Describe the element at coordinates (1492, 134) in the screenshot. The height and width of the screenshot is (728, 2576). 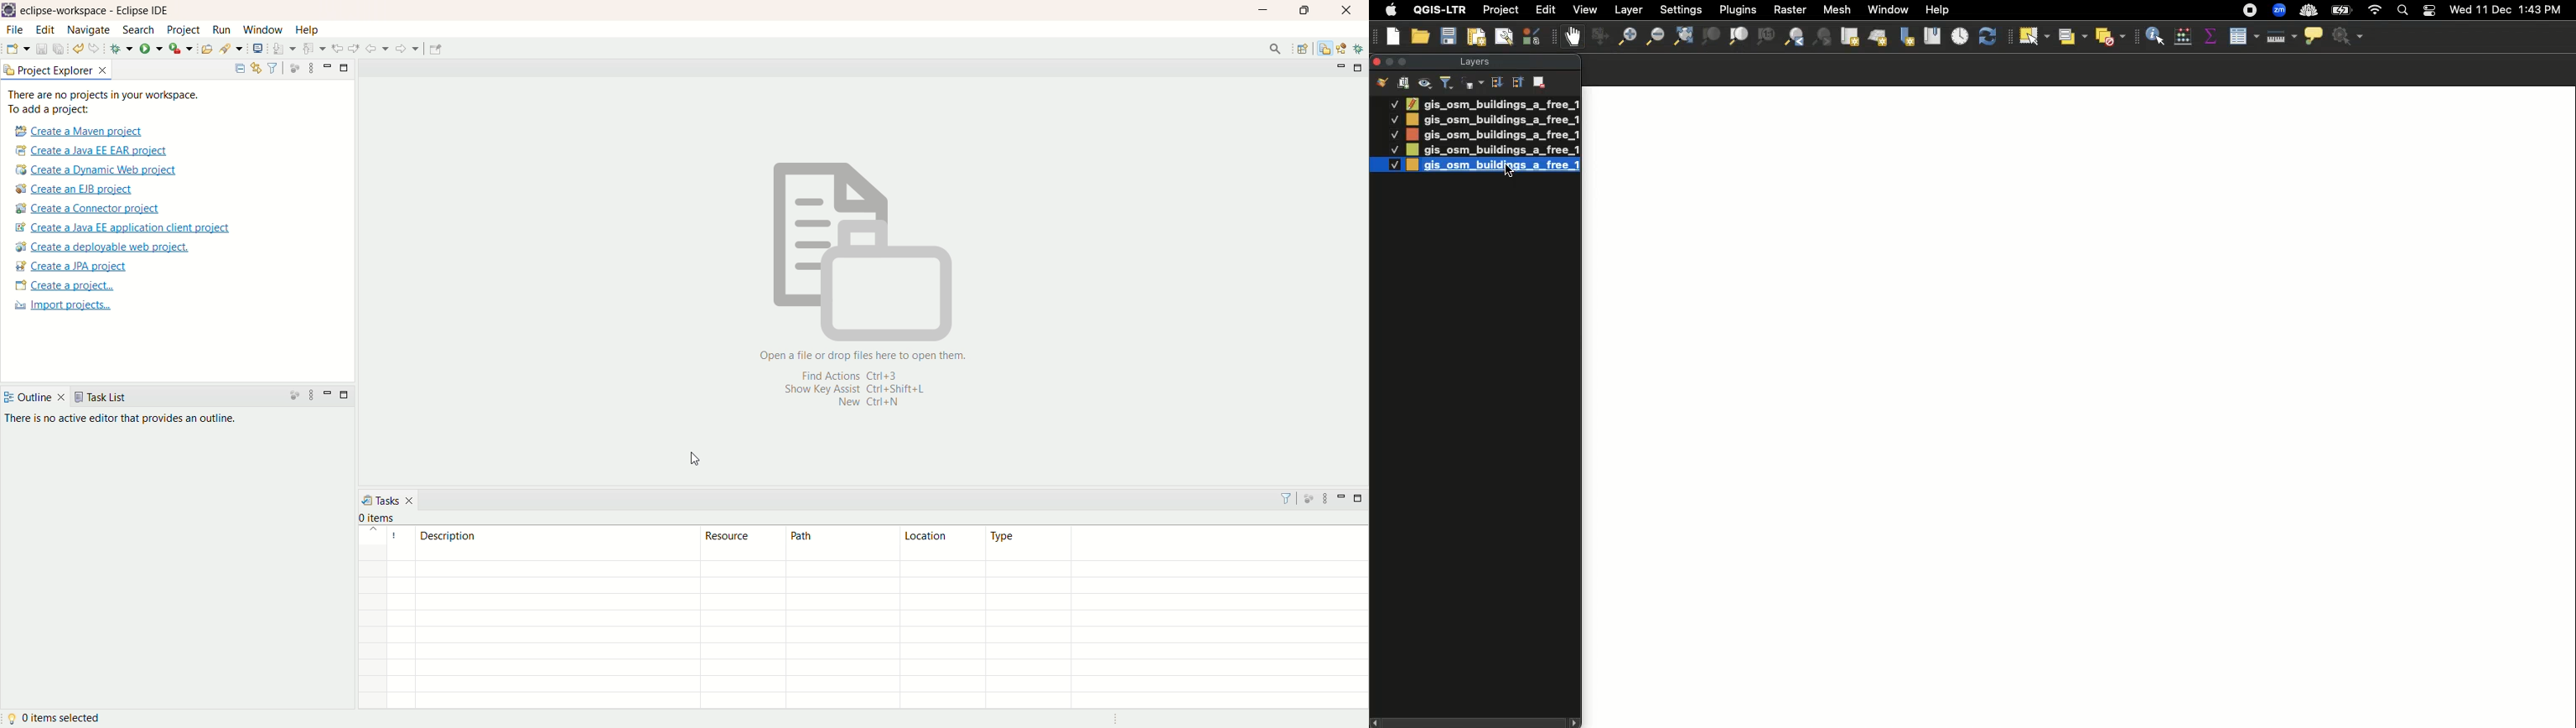
I see `gis_osm_buildings_a_free_1` at that location.